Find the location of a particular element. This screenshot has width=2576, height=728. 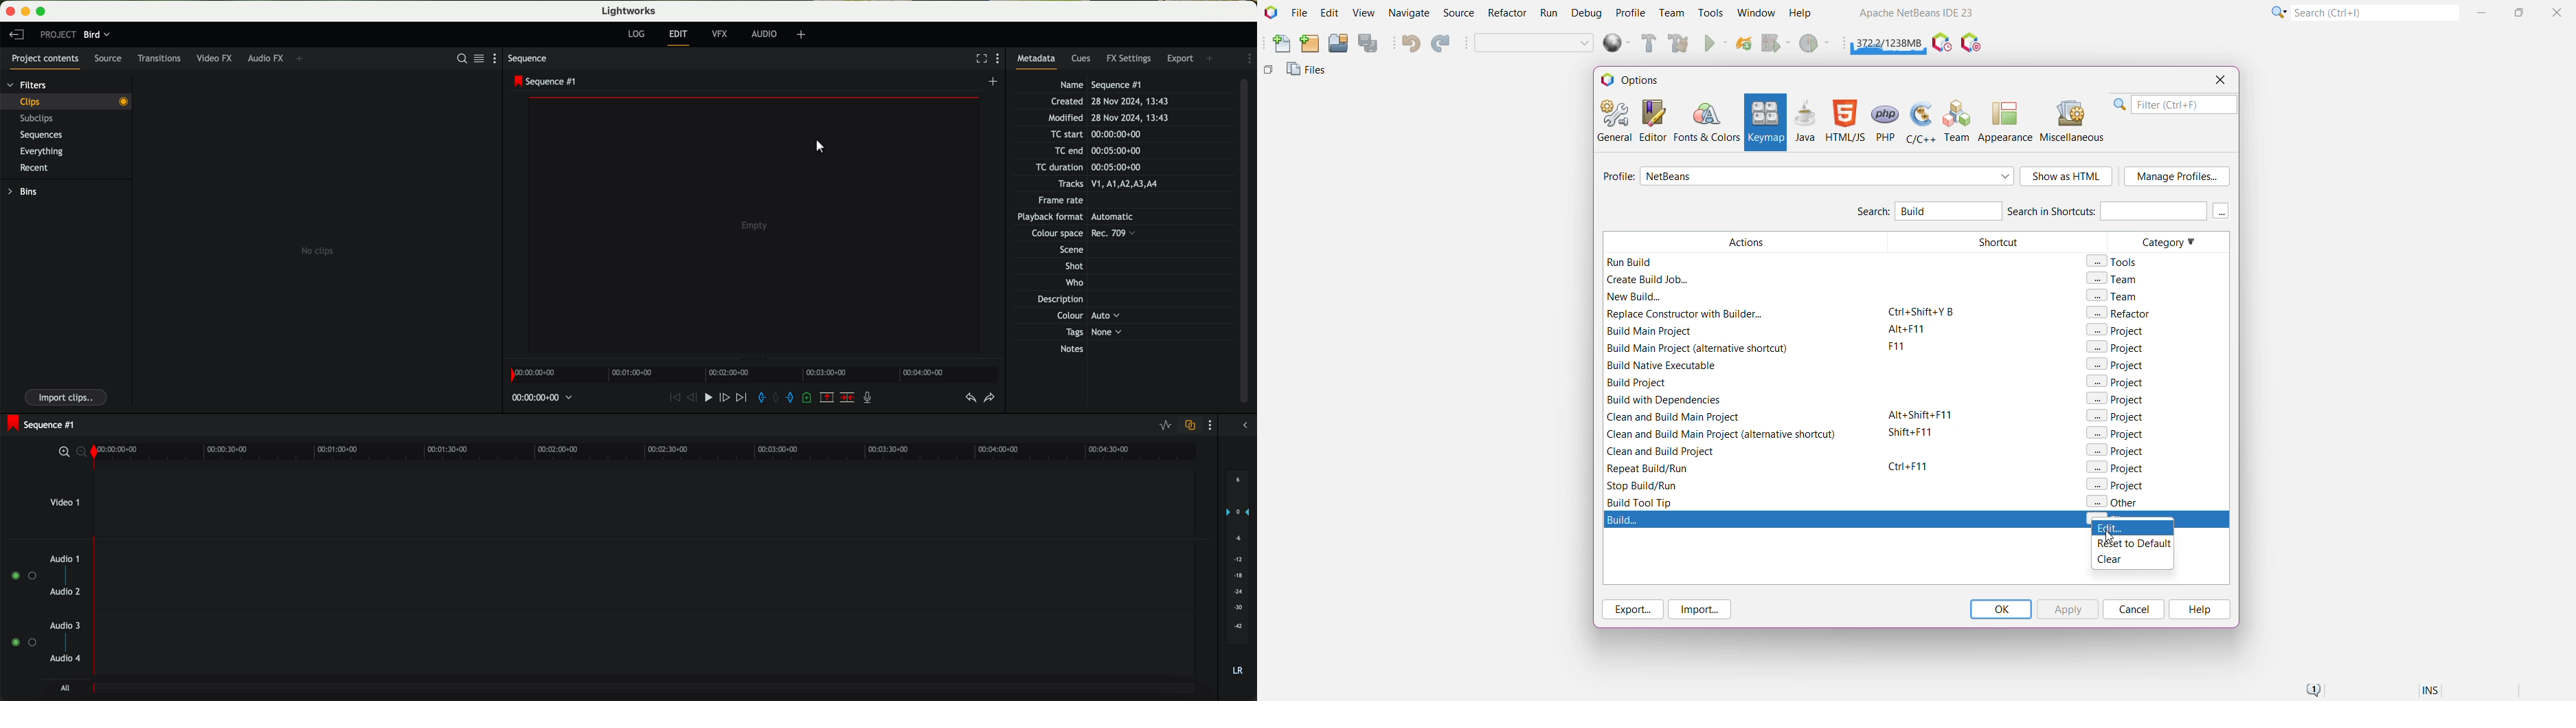

export is located at coordinates (1181, 57).